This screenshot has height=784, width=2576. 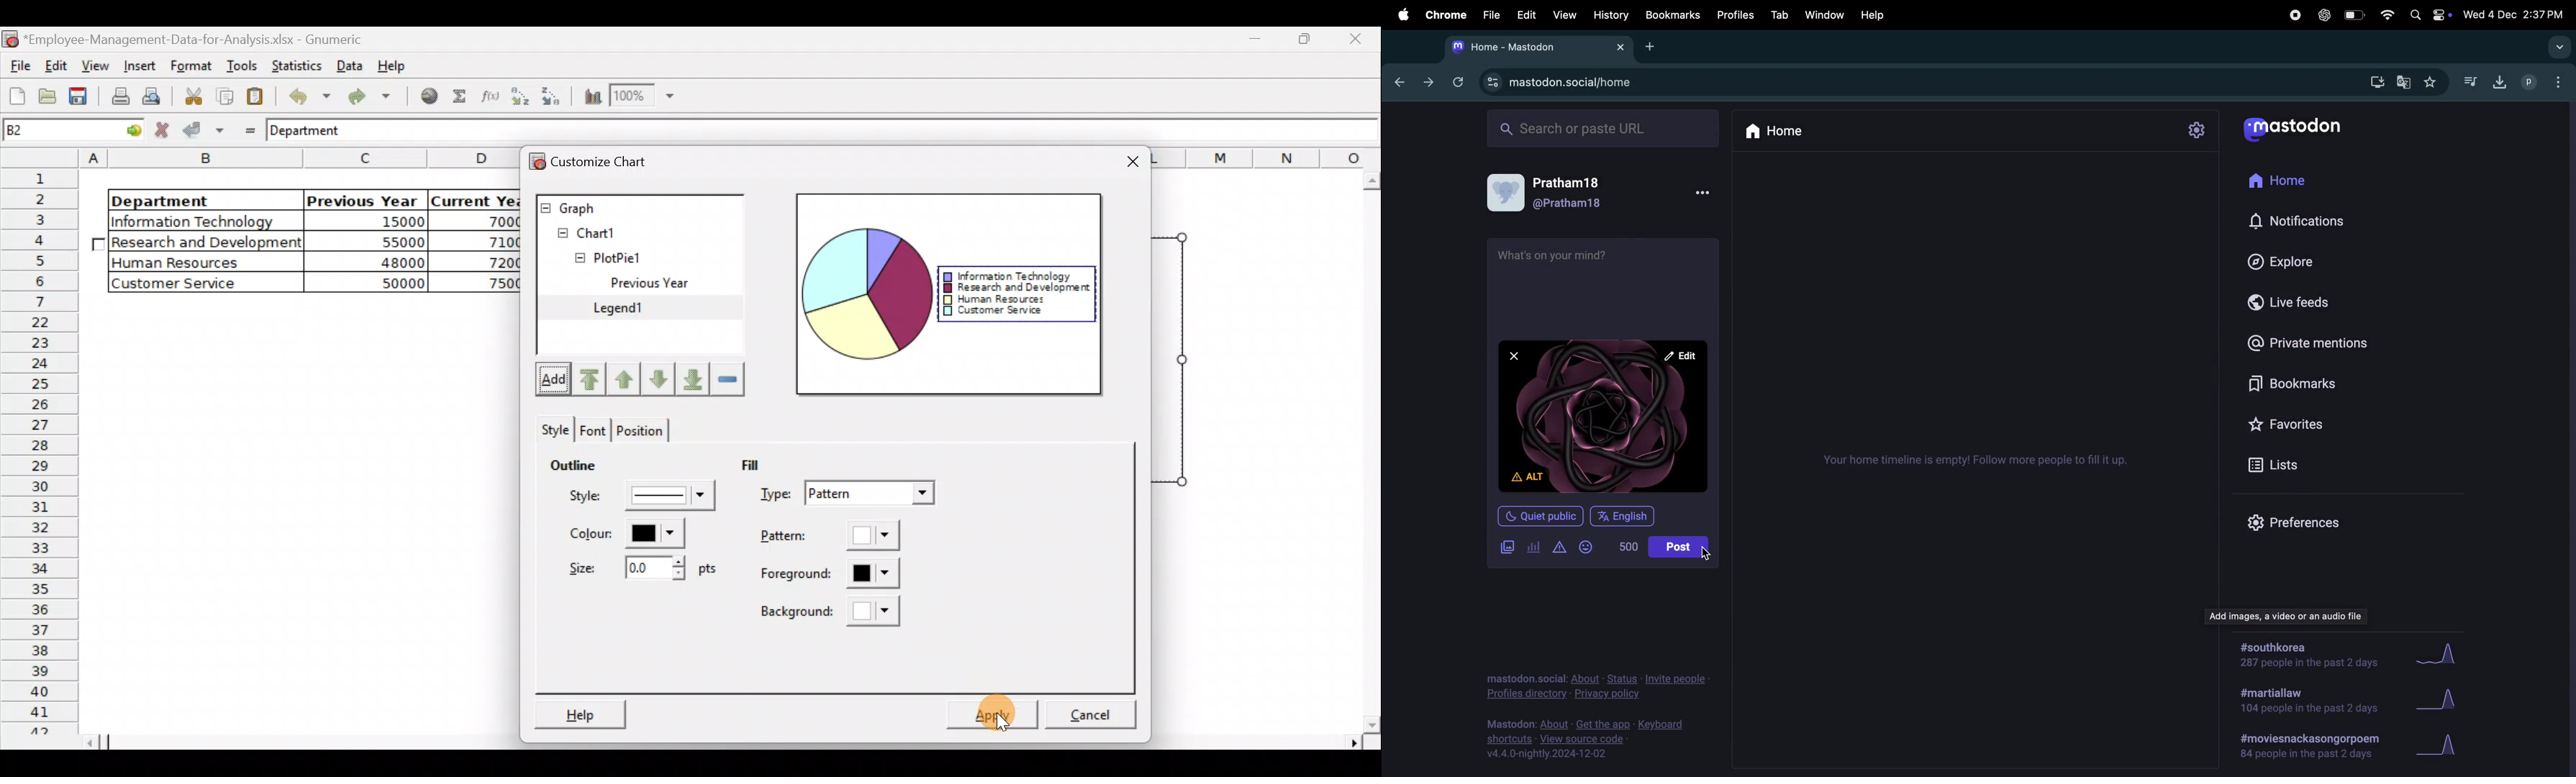 What do you see at coordinates (2286, 386) in the screenshot?
I see `Book marks` at bounding box center [2286, 386].